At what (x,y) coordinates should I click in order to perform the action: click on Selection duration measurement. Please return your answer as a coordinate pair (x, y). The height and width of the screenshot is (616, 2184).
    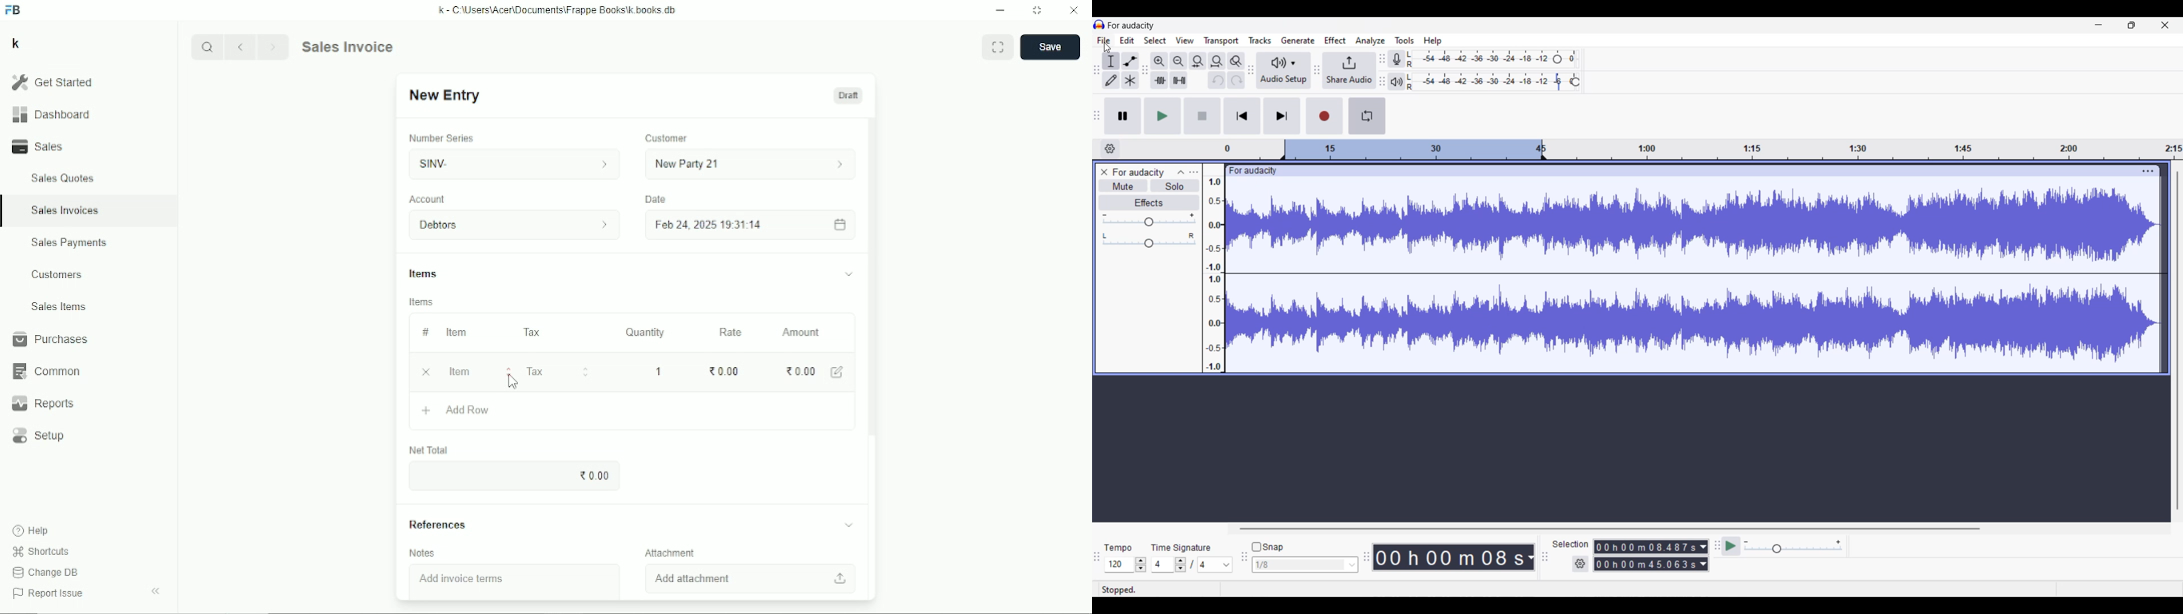
    Looking at the image, I should click on (1646, 564).